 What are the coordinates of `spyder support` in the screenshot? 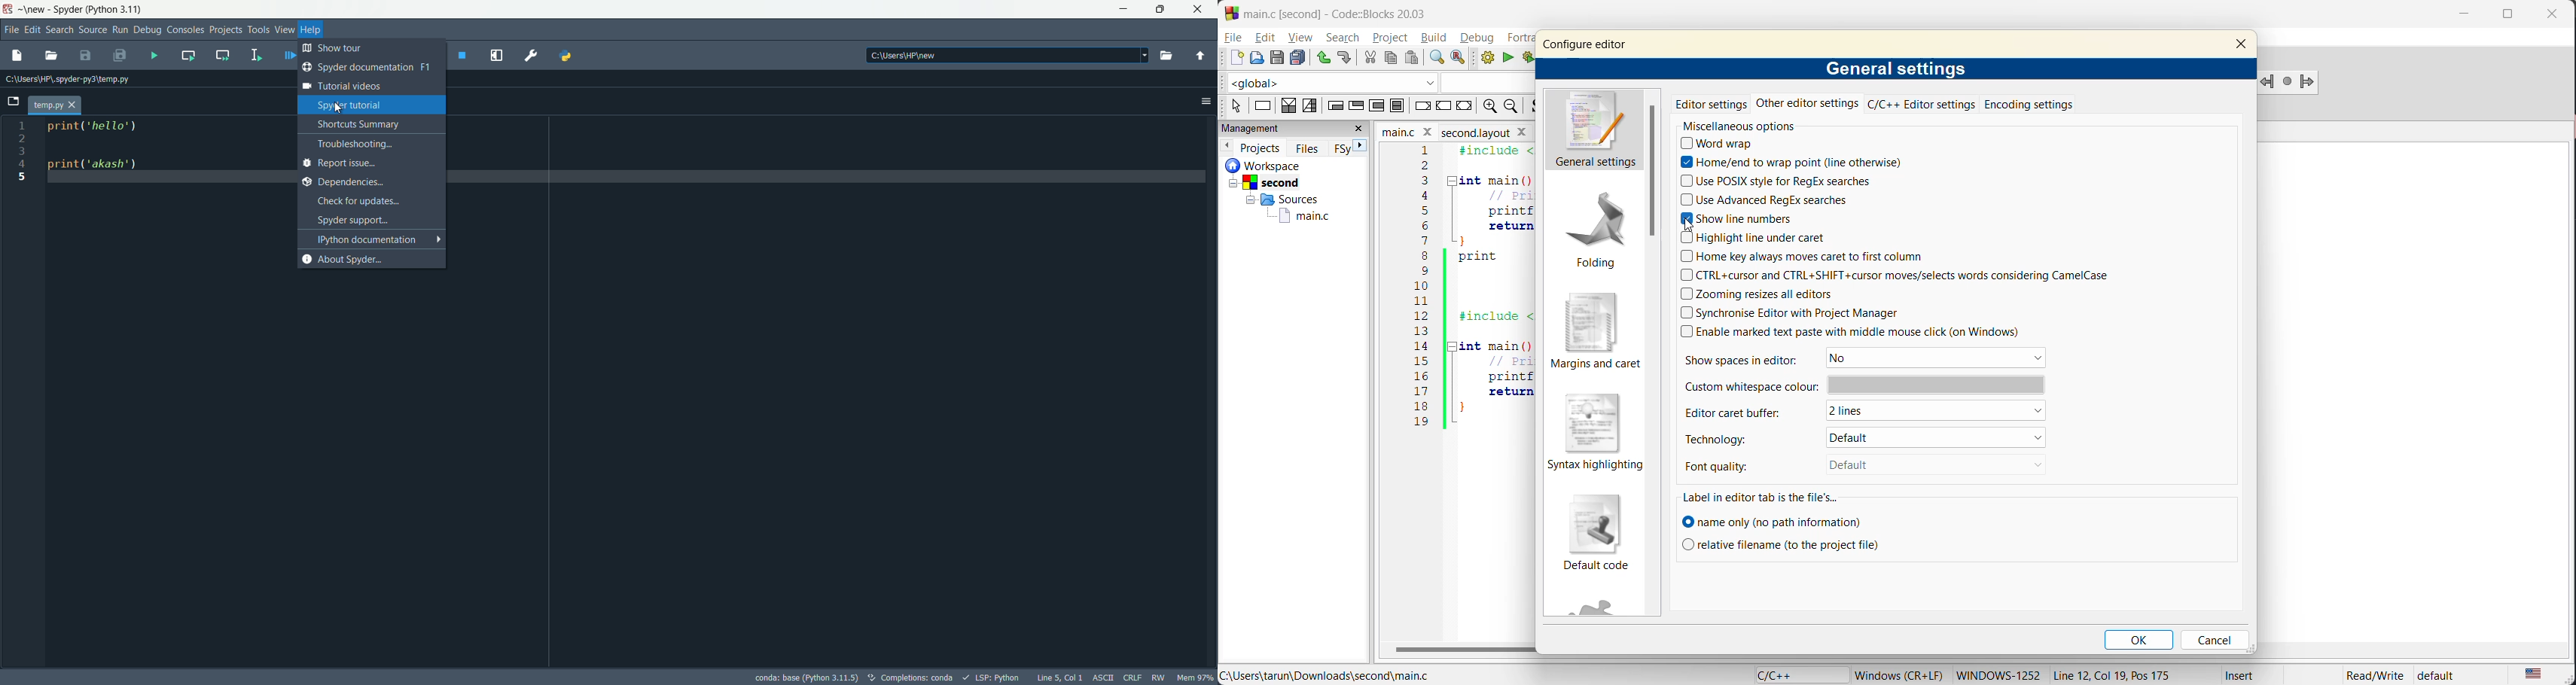 It's located at (371, 219).